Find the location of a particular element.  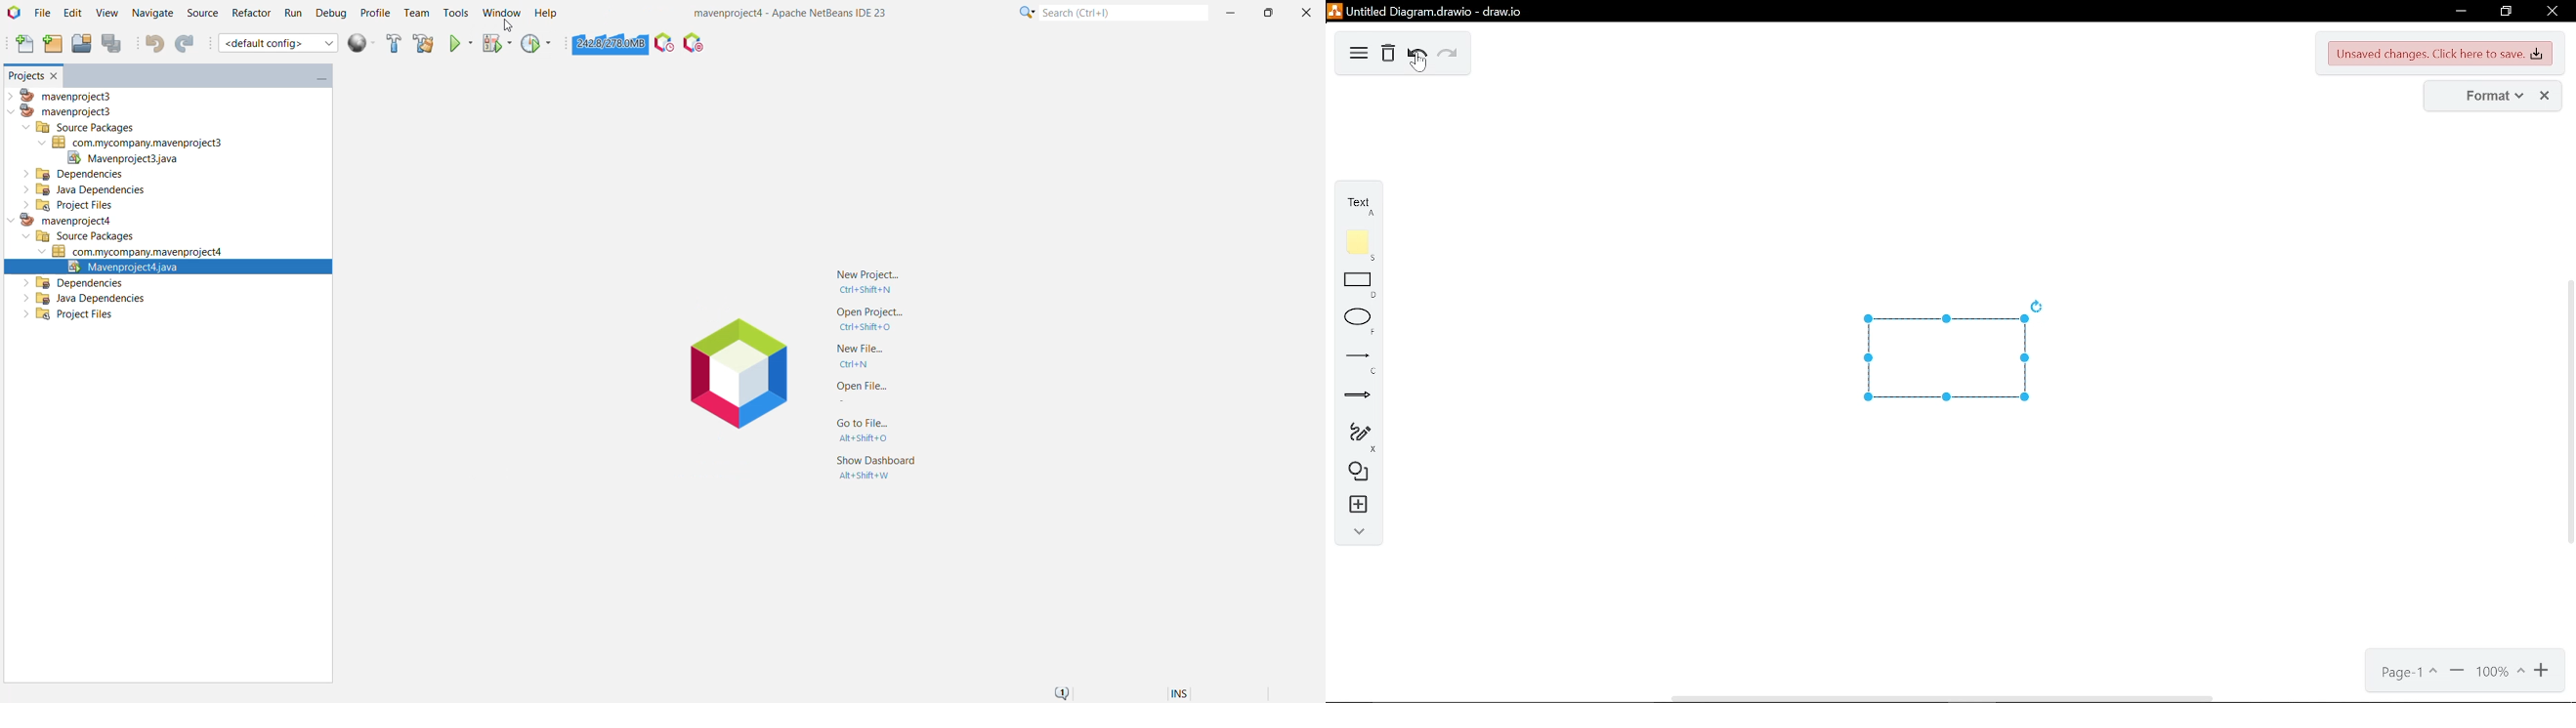

 is located at coordinates (364, 44).